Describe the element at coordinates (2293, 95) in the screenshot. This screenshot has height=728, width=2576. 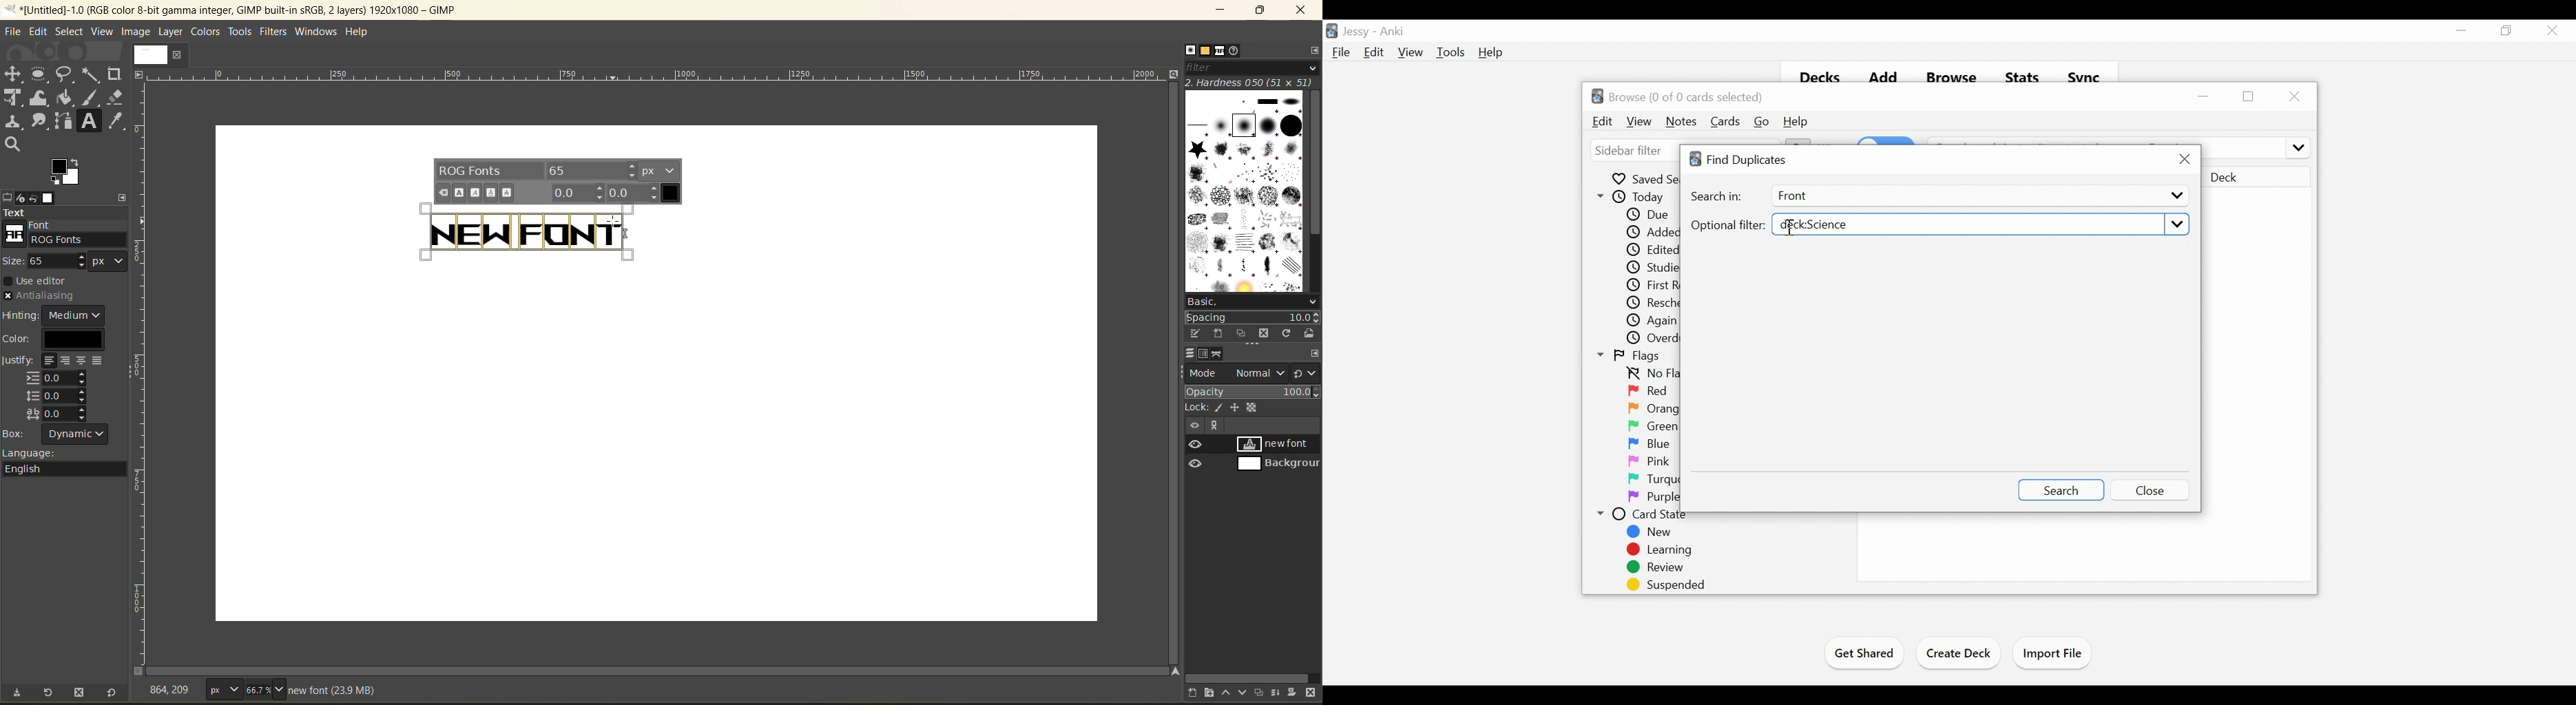
I see `Close` at that location.